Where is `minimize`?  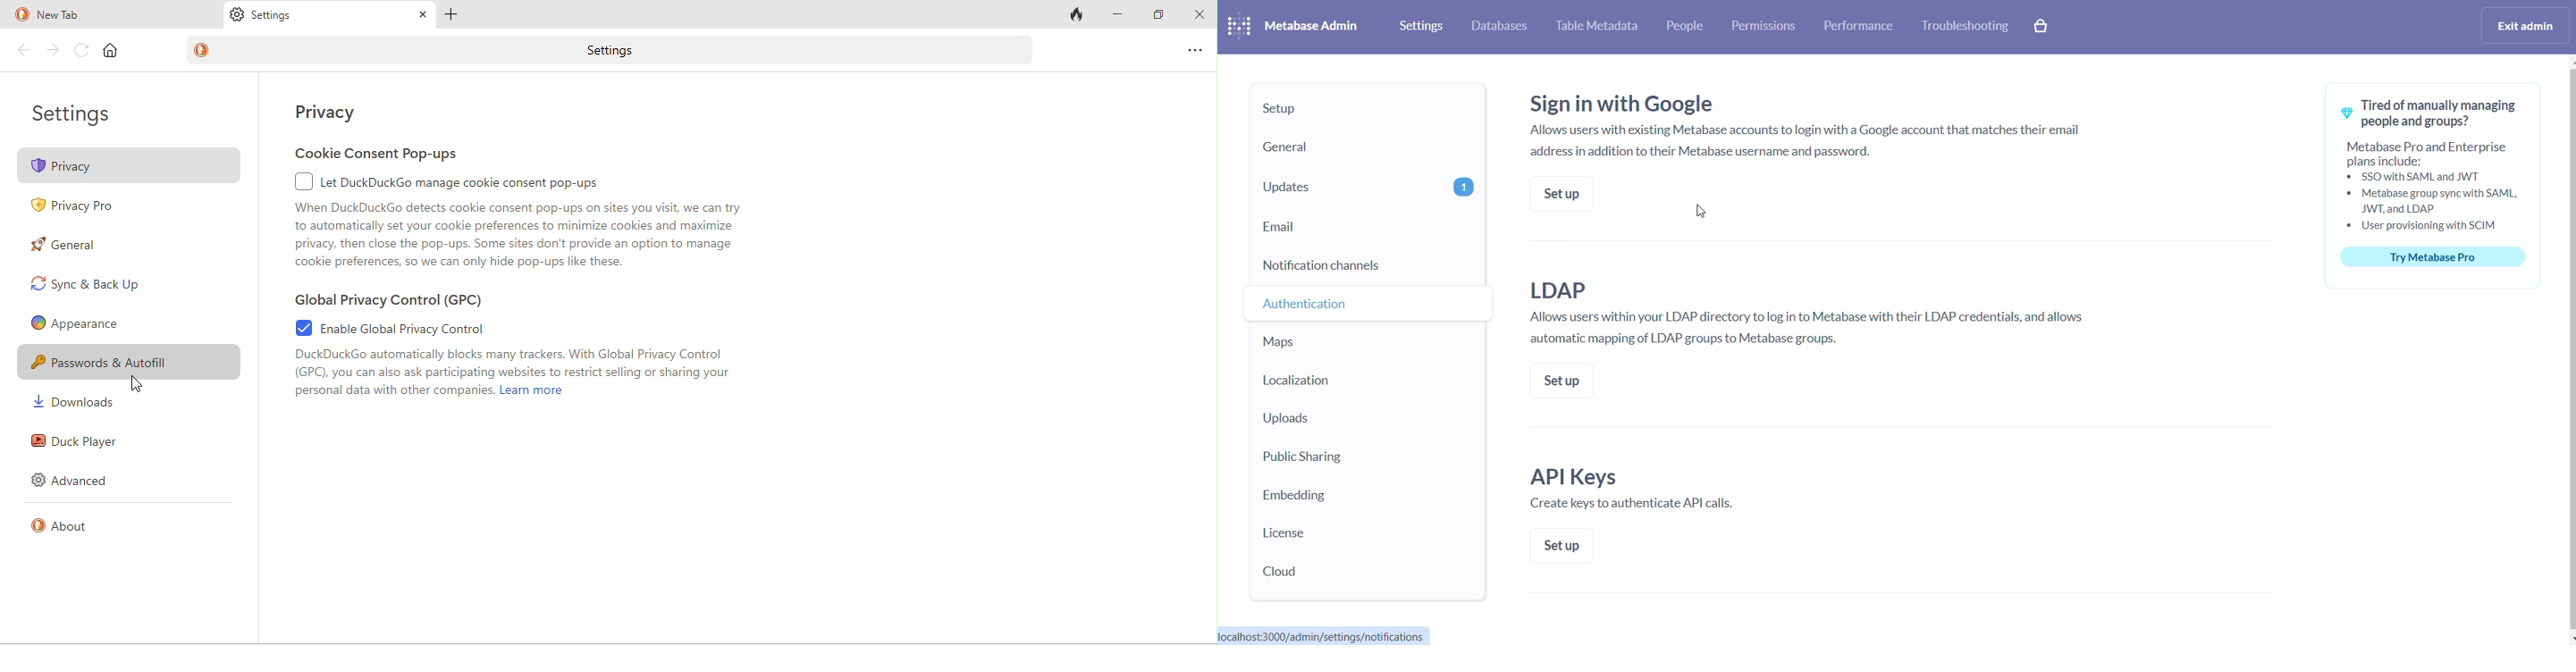
minimize is located at coordinates (1120, 15).